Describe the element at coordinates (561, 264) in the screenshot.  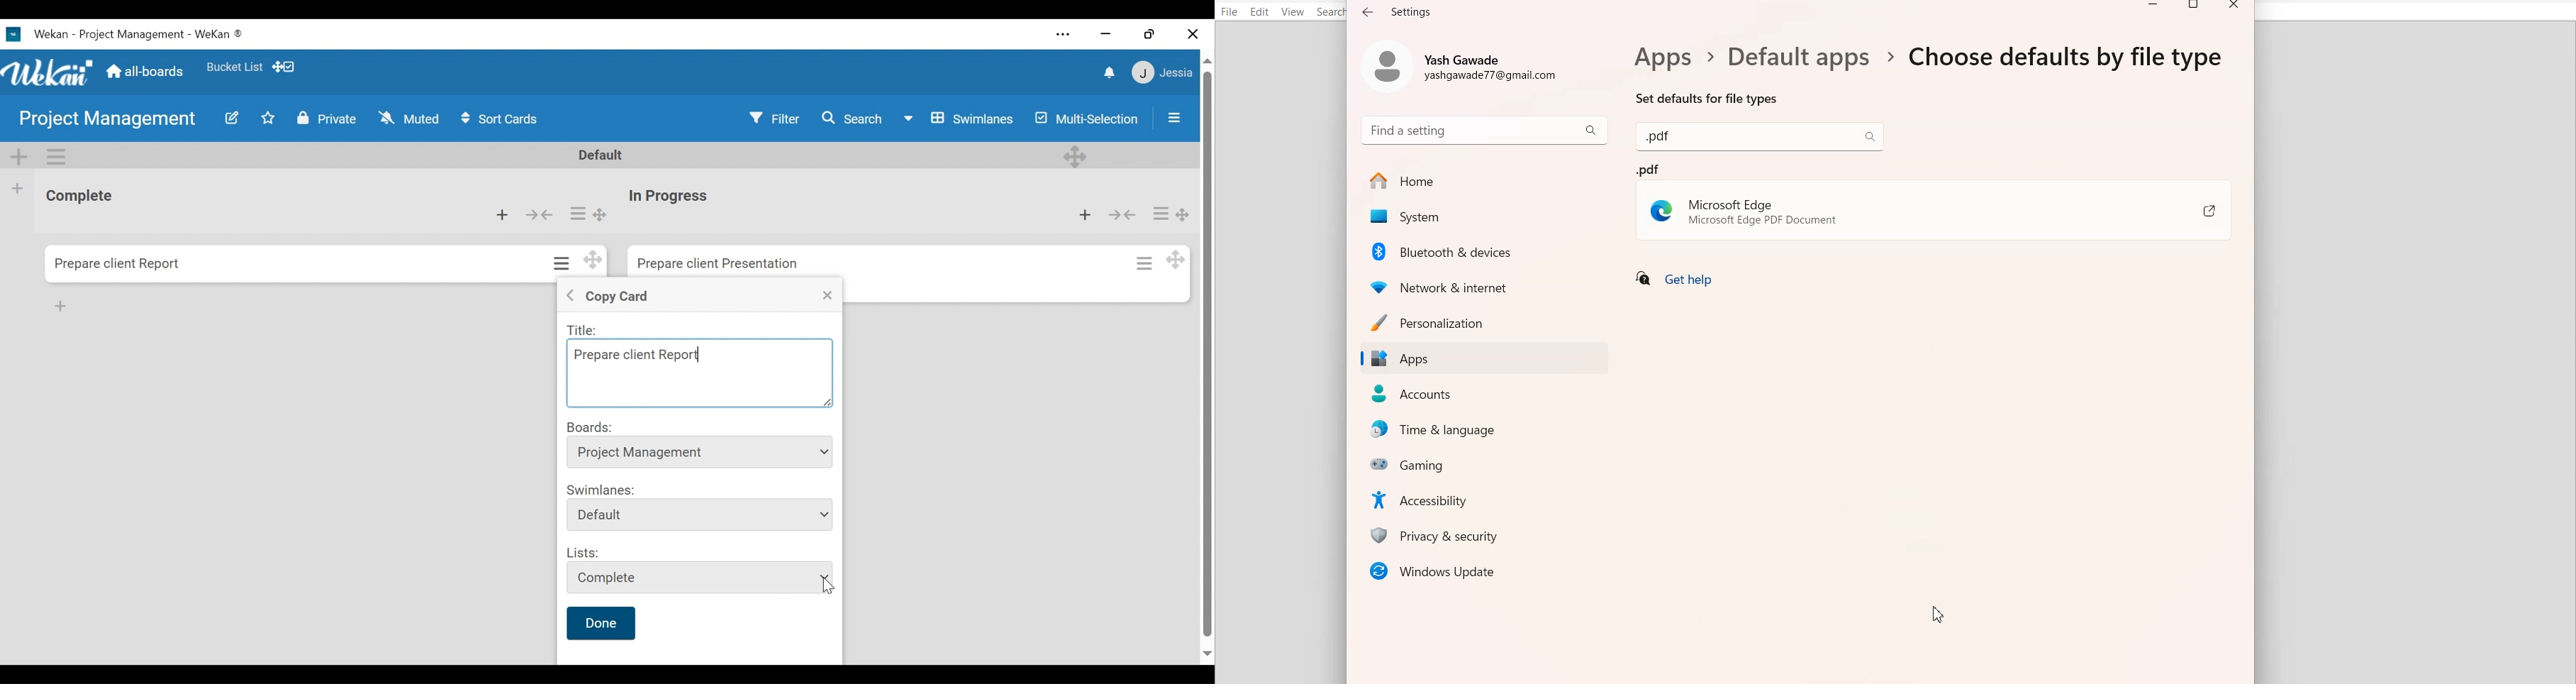
I see `Card actions` at that location.